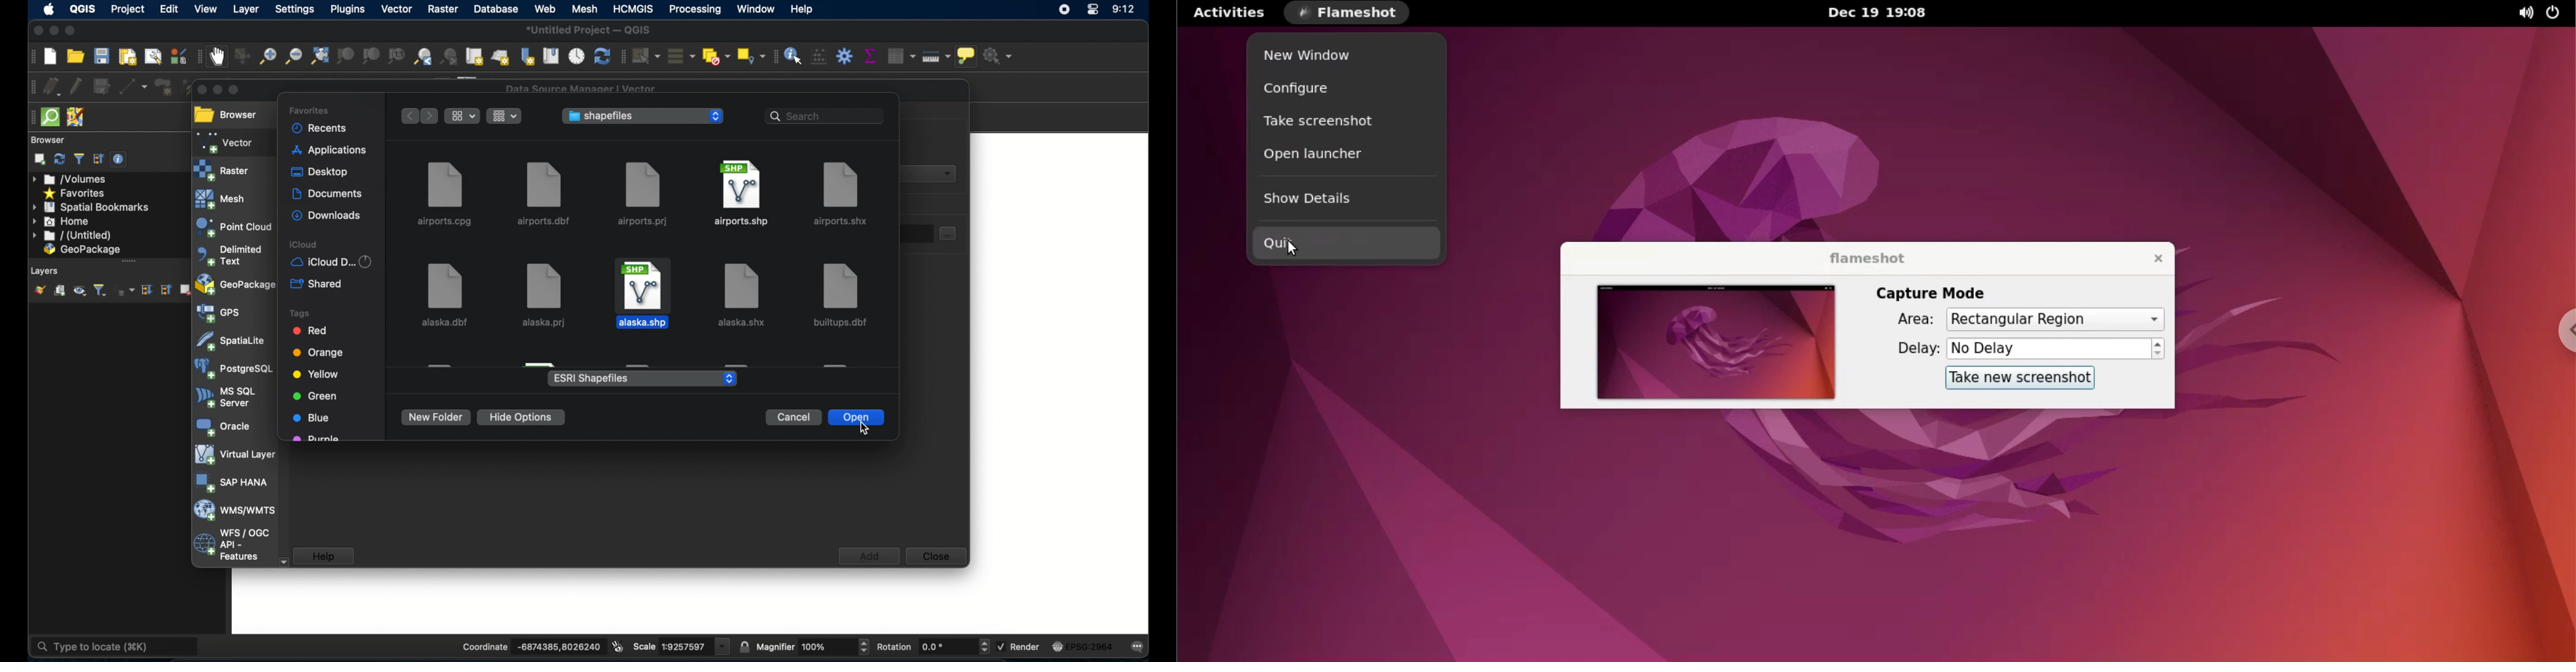 Image resolution: width=2576 pixels, height=672 pixels. Describe the element at coordinates (647, 55) in the screenshot. I see `select features by area or single click` at that location.